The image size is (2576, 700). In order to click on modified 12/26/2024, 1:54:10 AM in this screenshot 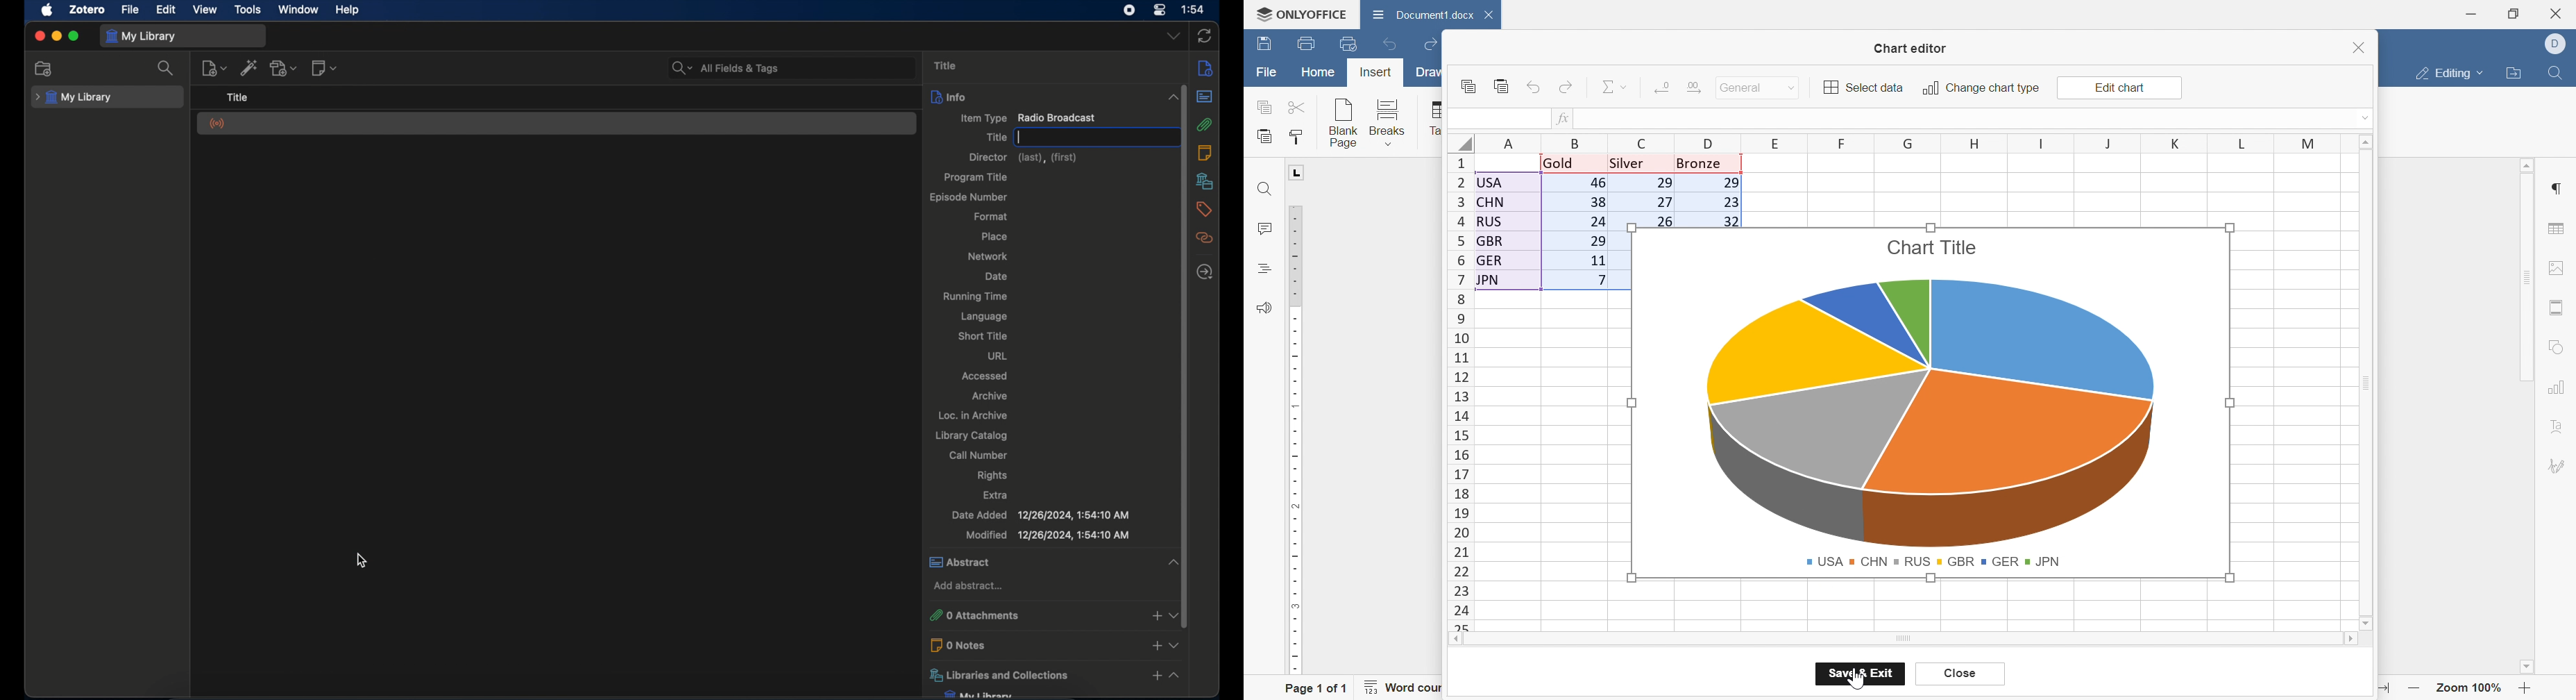, I will do `click(1049, 536)`.